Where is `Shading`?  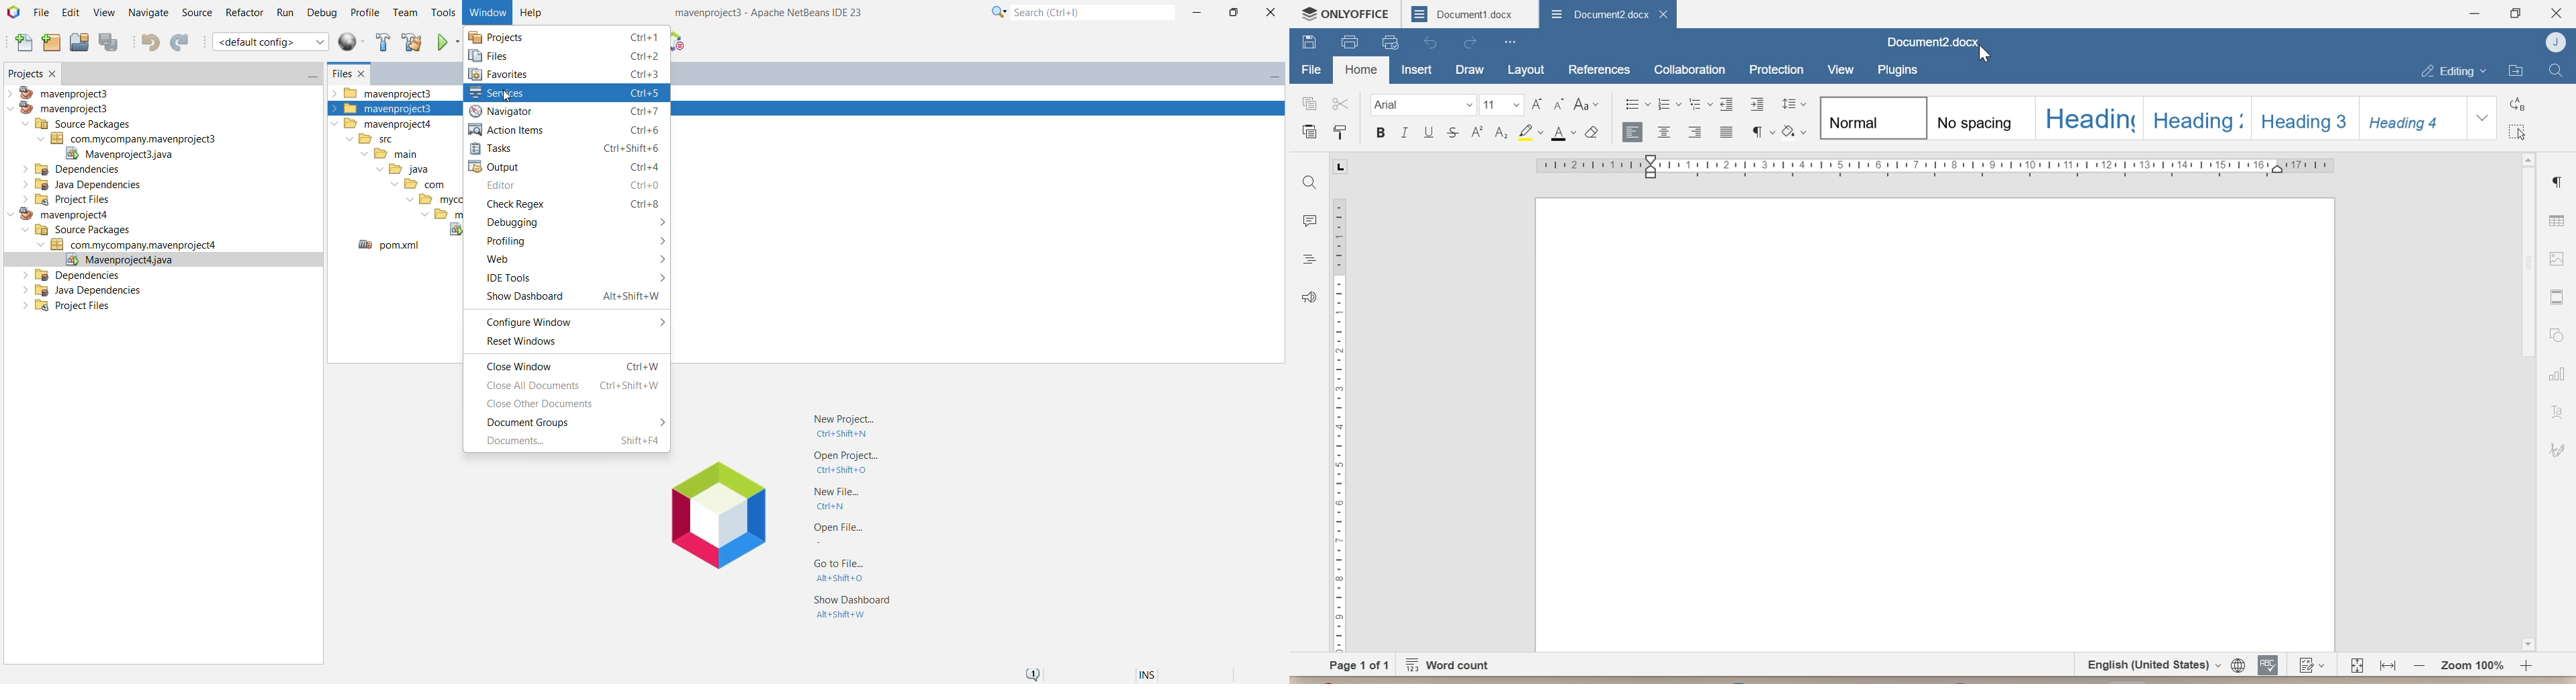 Shading is located at coordinates (1794, 131).